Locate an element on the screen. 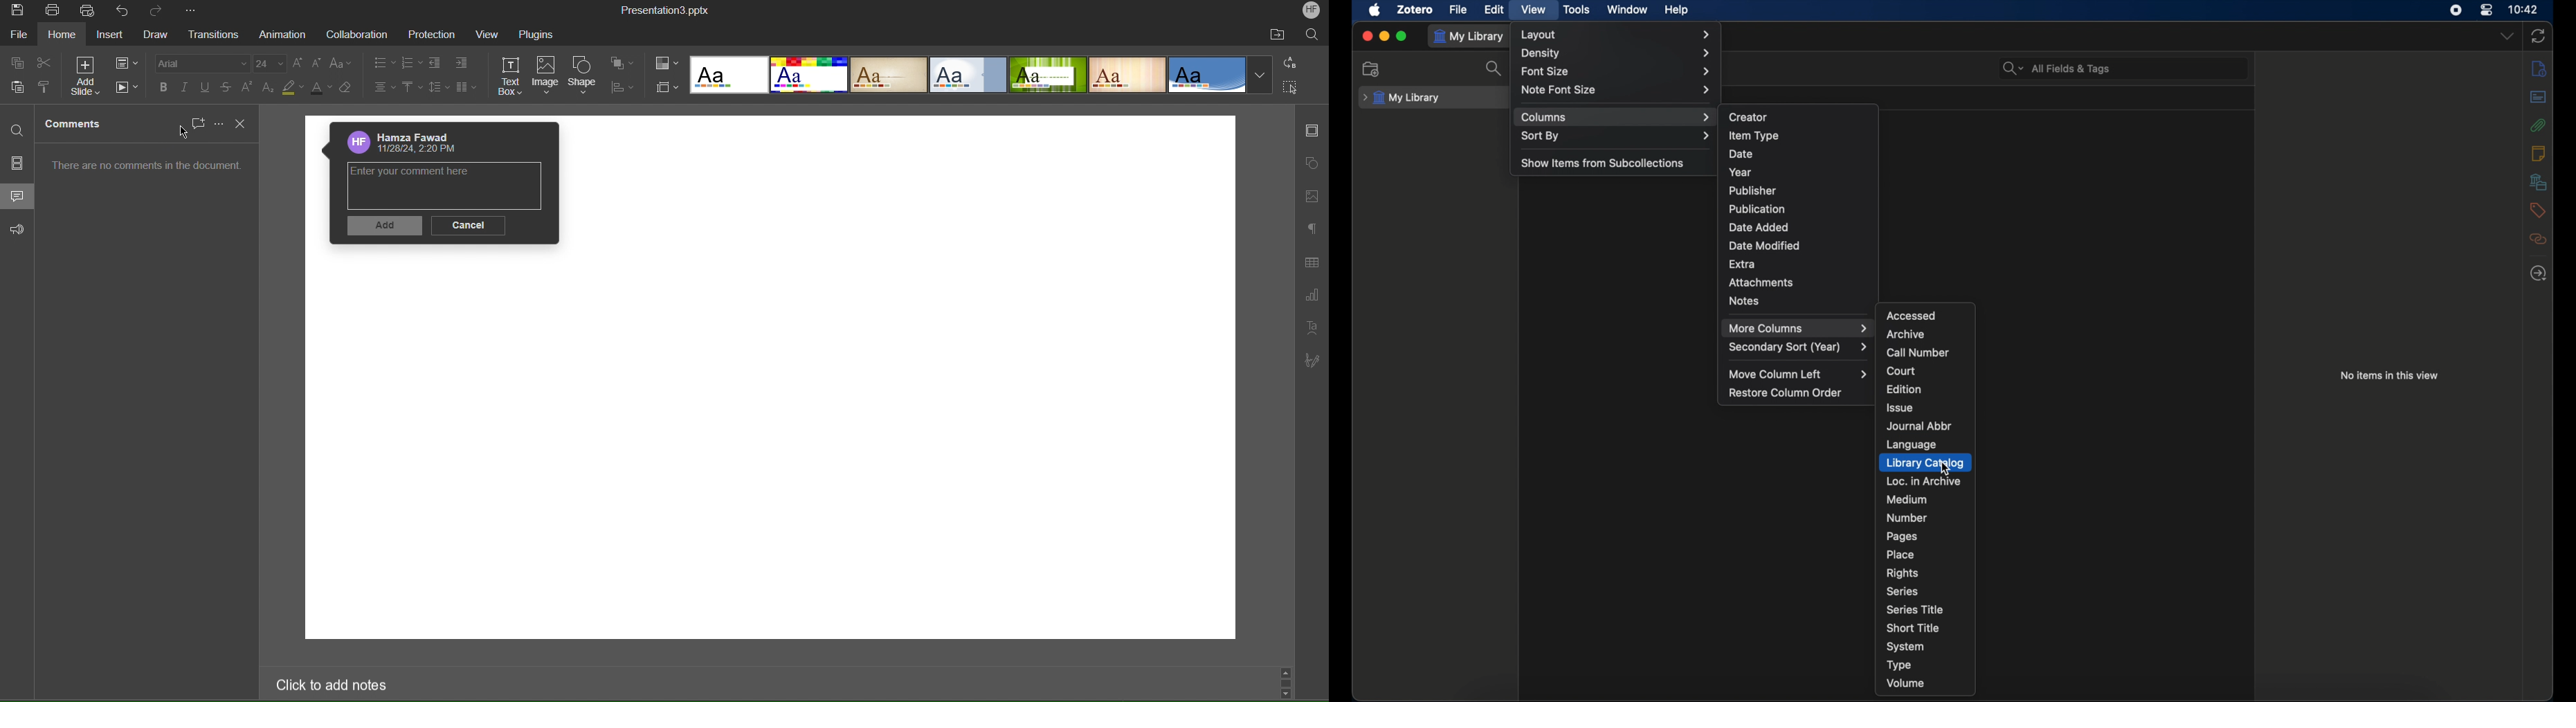  year is located at coordinates (1741, 172).